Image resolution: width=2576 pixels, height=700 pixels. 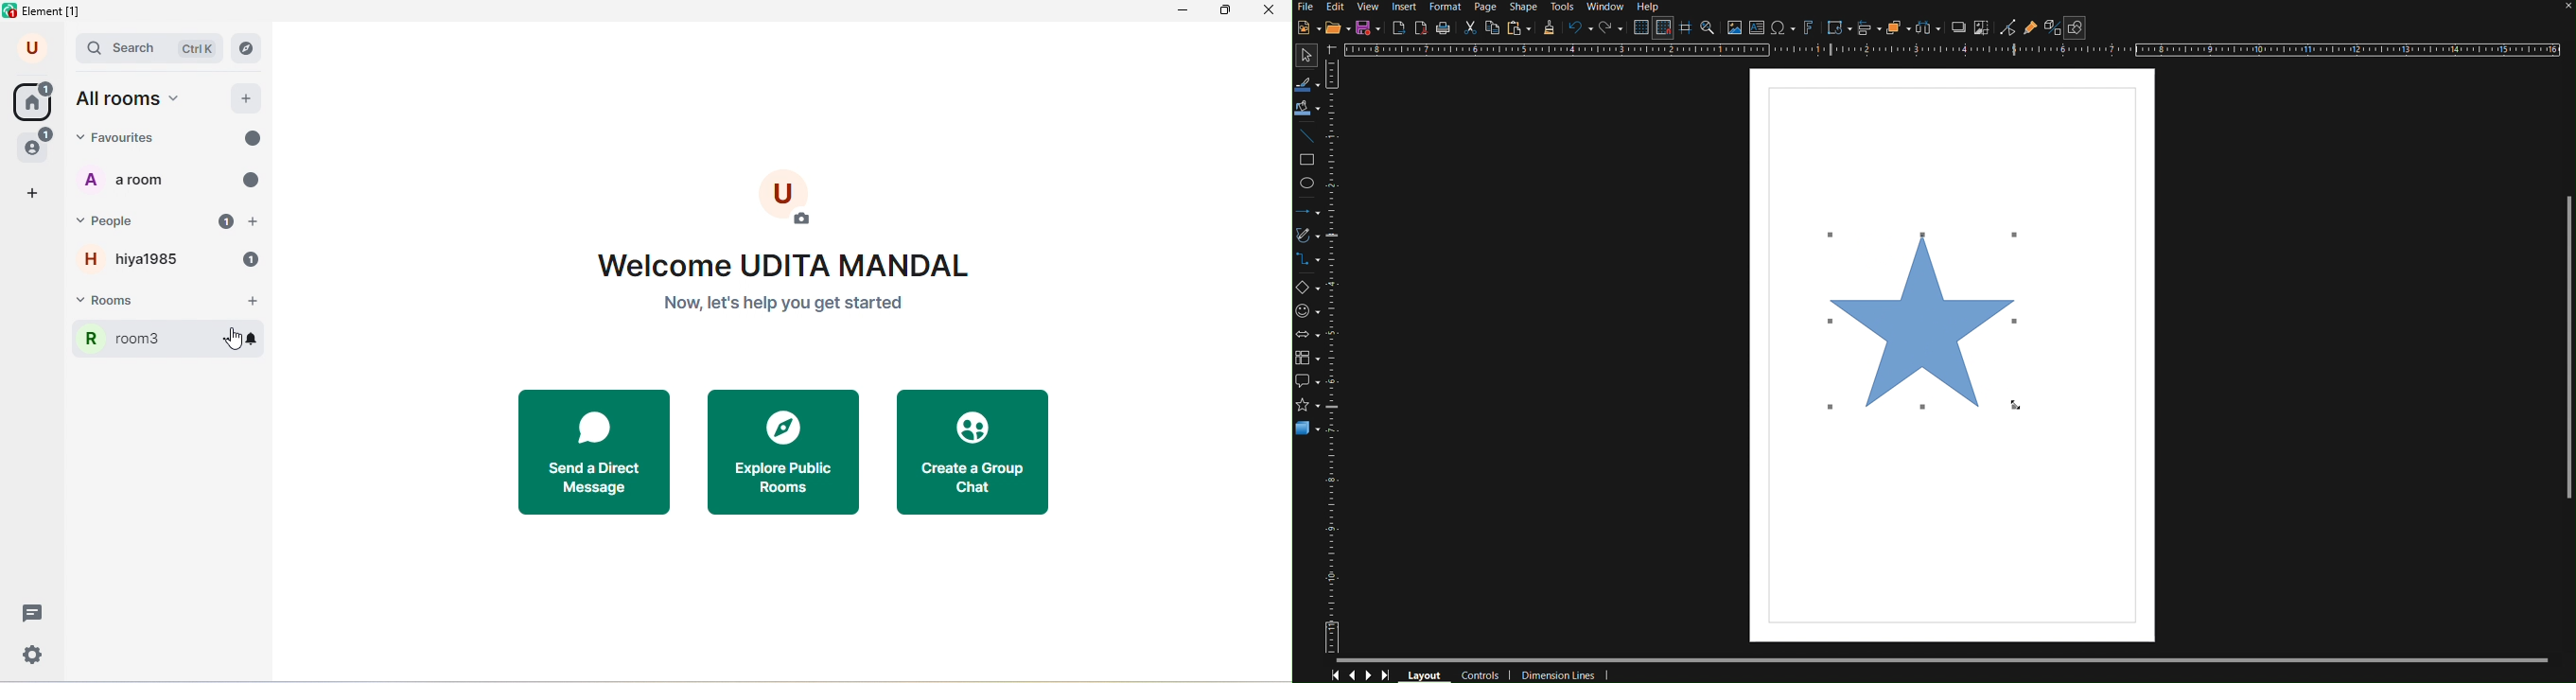 I want to click on Guidelines while moving, so click(x=1687, y=29).